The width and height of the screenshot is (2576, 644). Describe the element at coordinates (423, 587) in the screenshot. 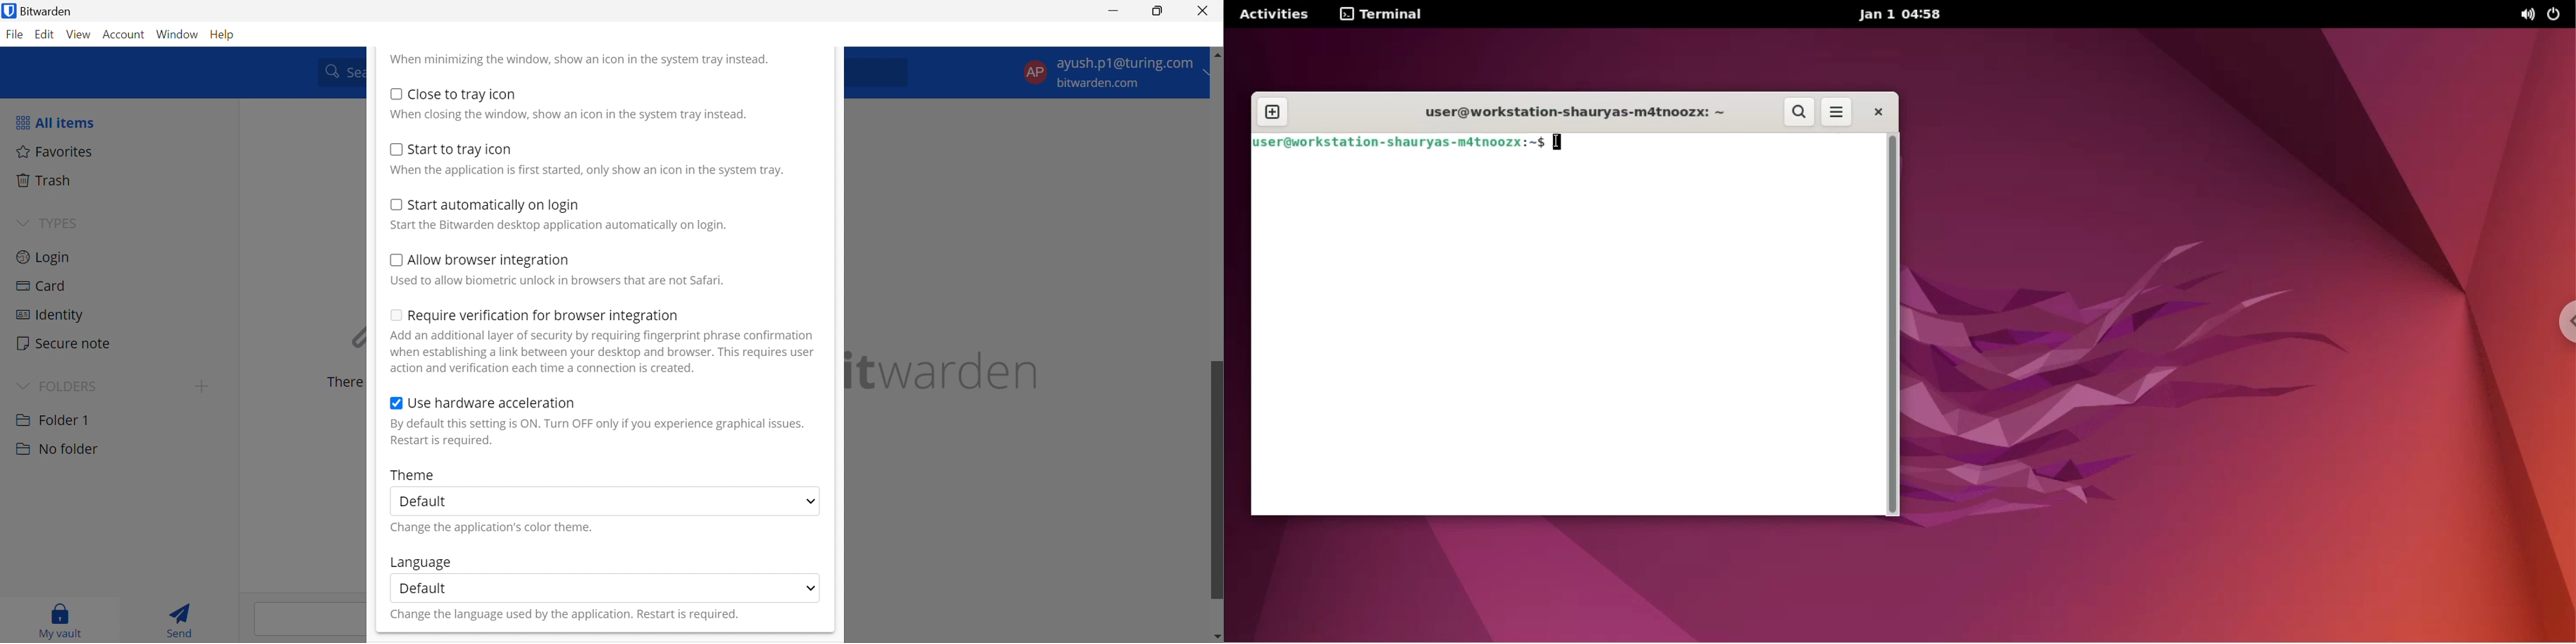

I see `Default` at that location.